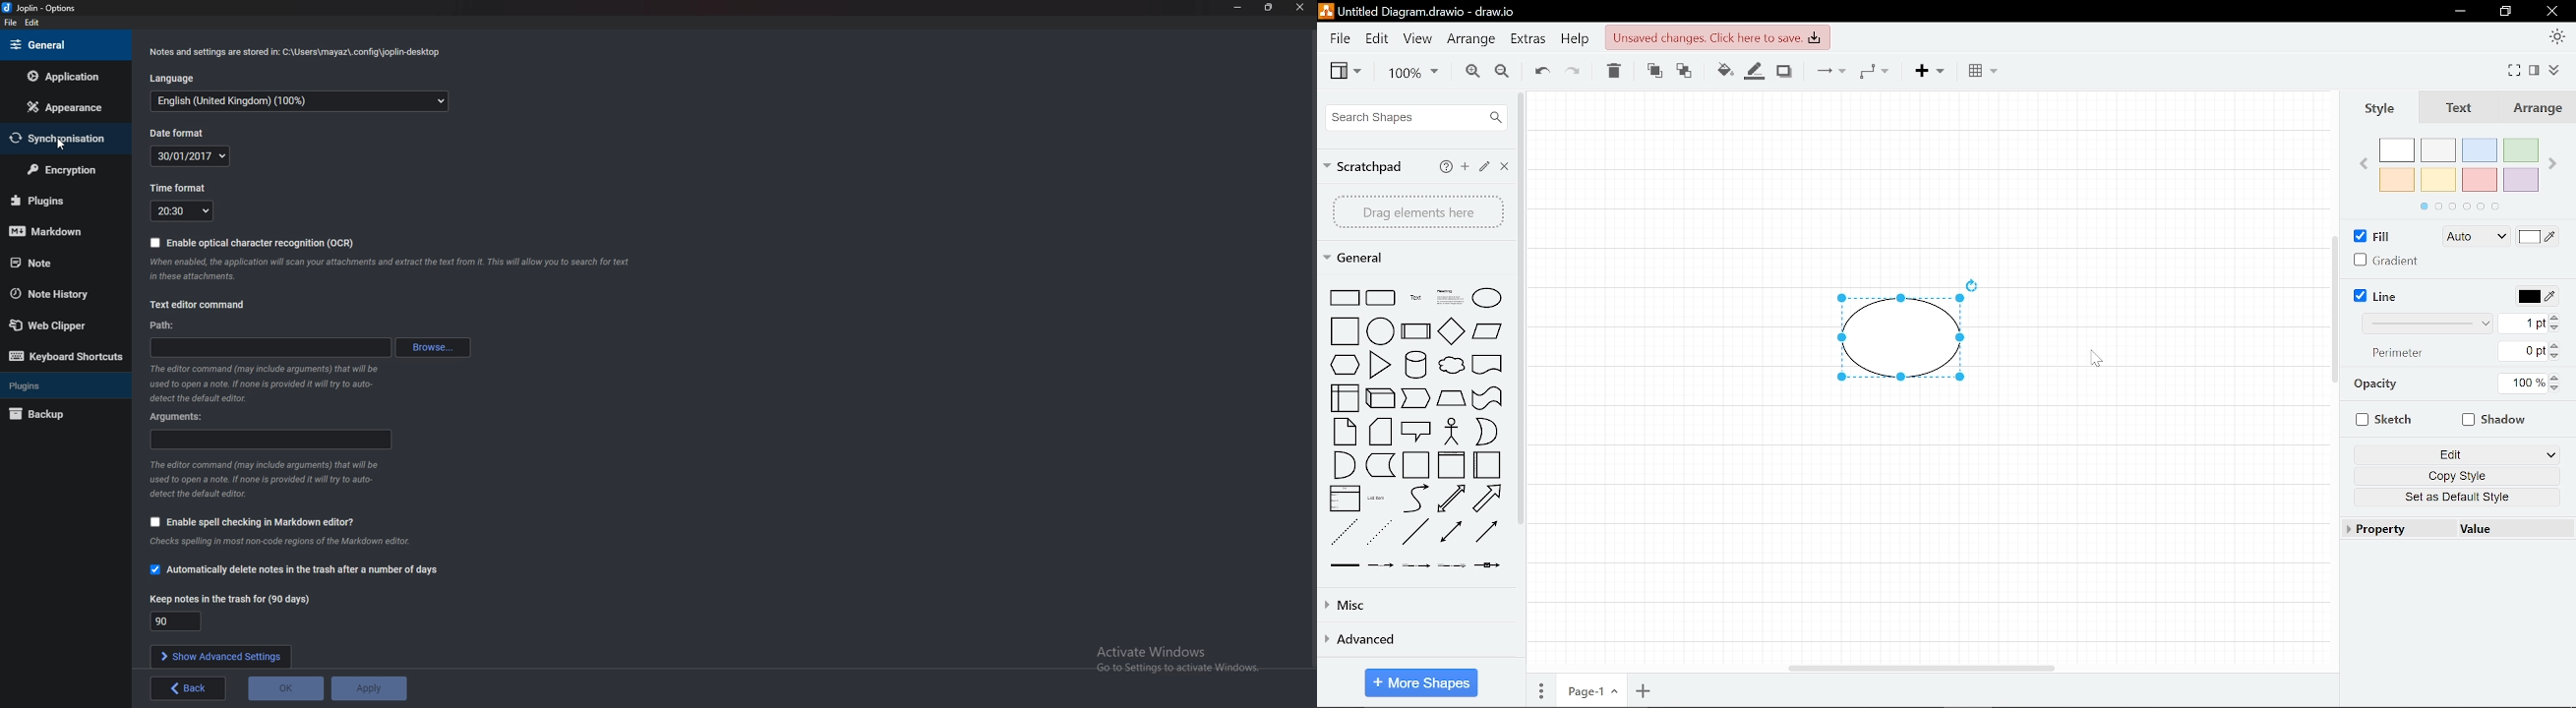 The height and width of the screenshot is (728, 2576). Describe the element at coordinates (187, 688) in the screenshot. I see `back` at that location.